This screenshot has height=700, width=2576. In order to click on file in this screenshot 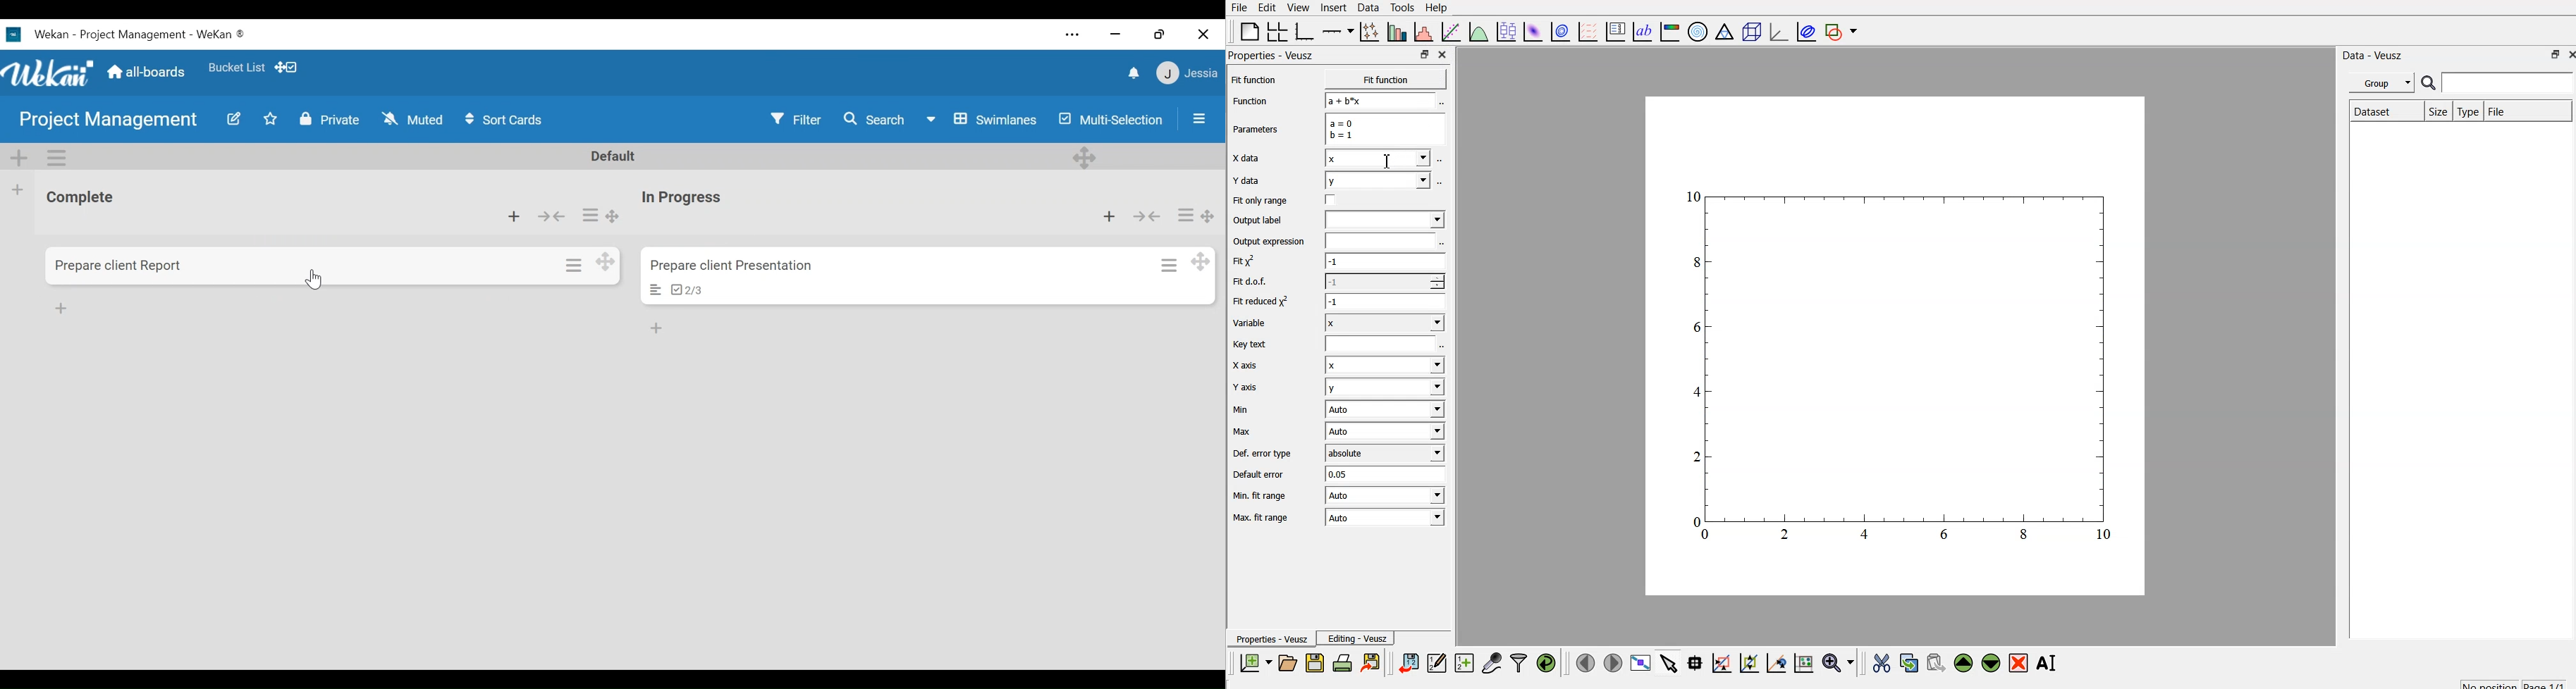, I will do `click(1237, 7)`.